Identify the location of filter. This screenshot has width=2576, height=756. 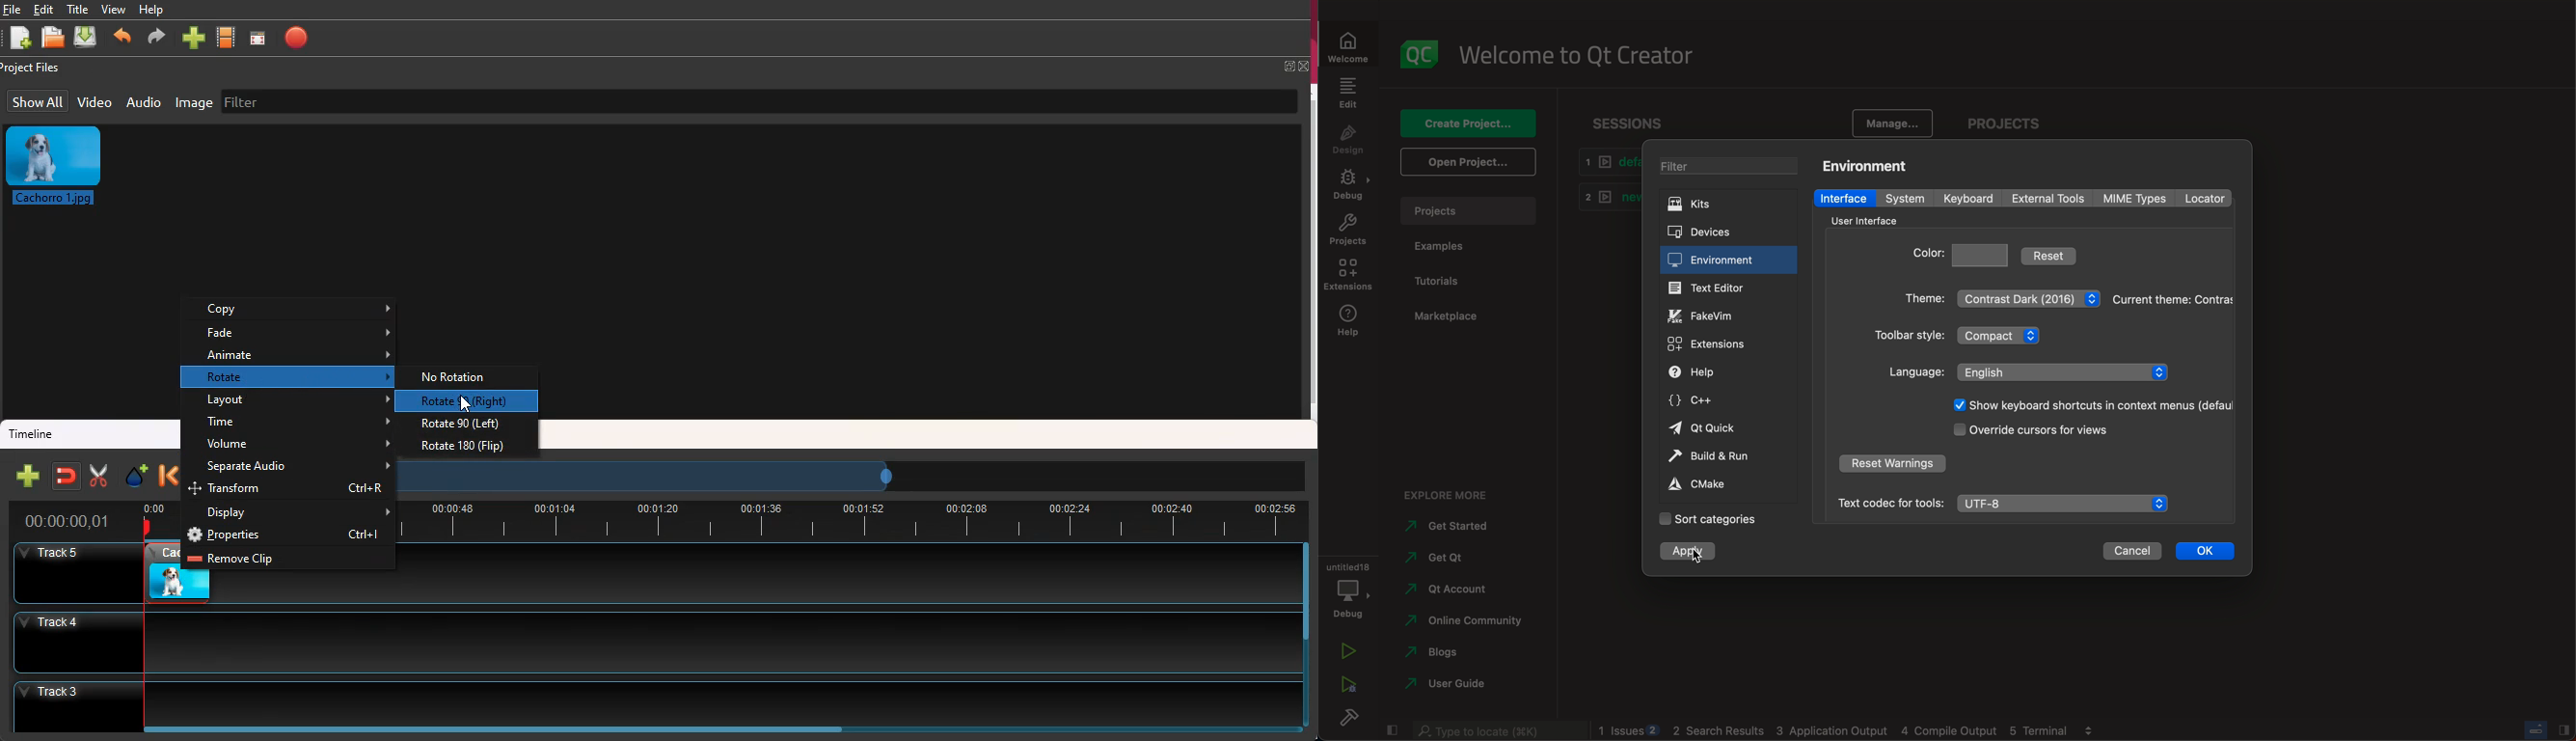
(264, 104).